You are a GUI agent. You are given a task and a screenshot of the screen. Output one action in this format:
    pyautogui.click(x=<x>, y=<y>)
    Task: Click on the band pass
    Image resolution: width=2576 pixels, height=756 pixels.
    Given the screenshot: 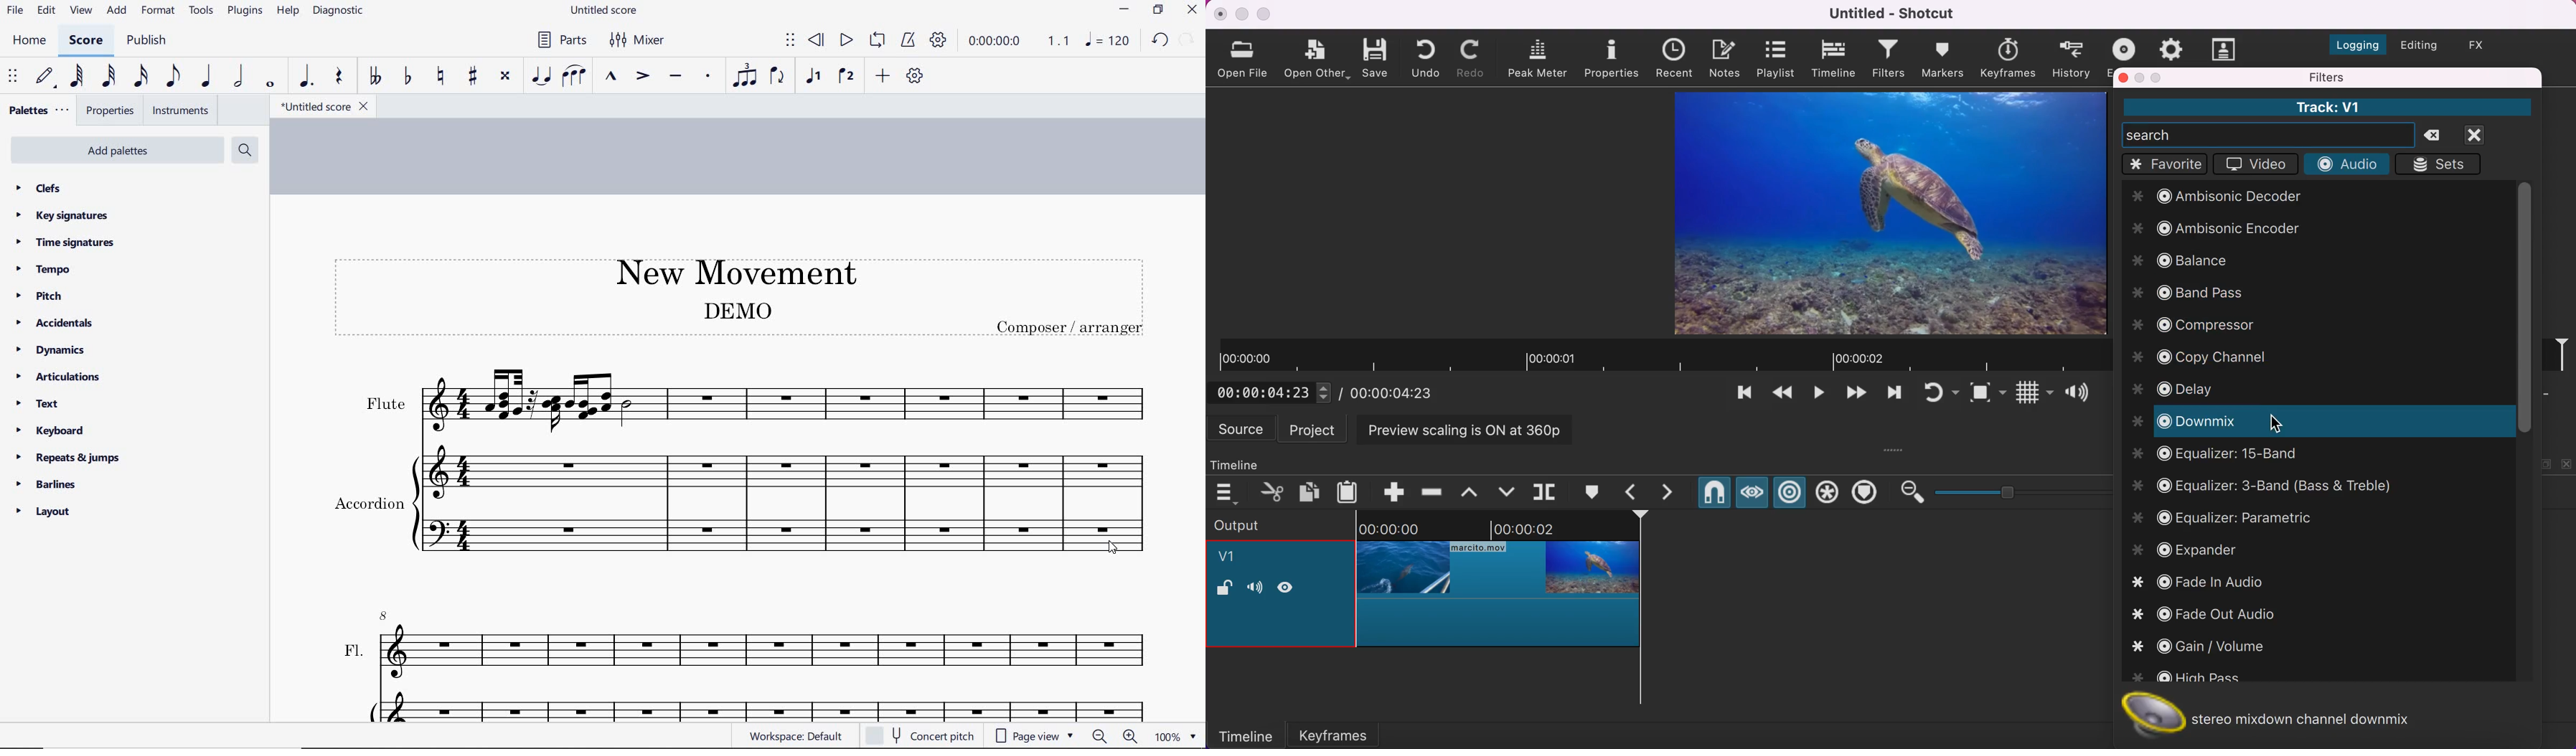 What is the action you would take?
    pyautogui.click(x=2187, y=294)
    